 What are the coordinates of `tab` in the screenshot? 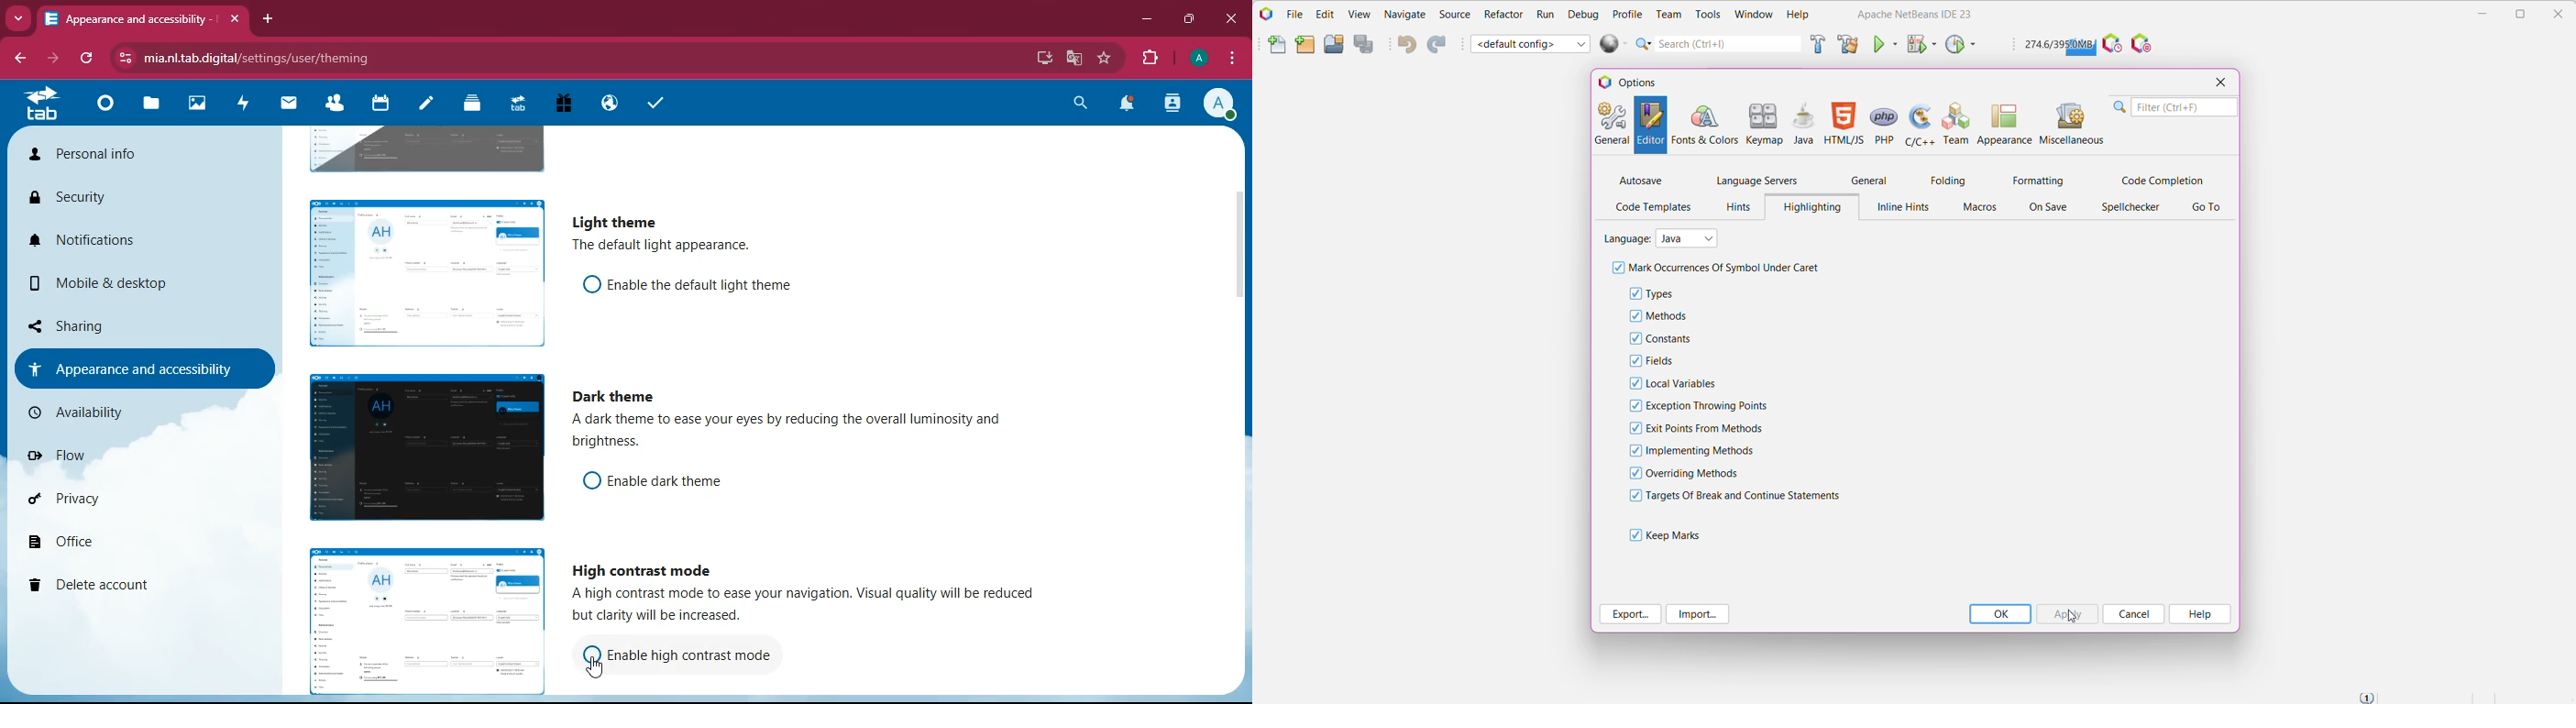 It's located at (514, 103).